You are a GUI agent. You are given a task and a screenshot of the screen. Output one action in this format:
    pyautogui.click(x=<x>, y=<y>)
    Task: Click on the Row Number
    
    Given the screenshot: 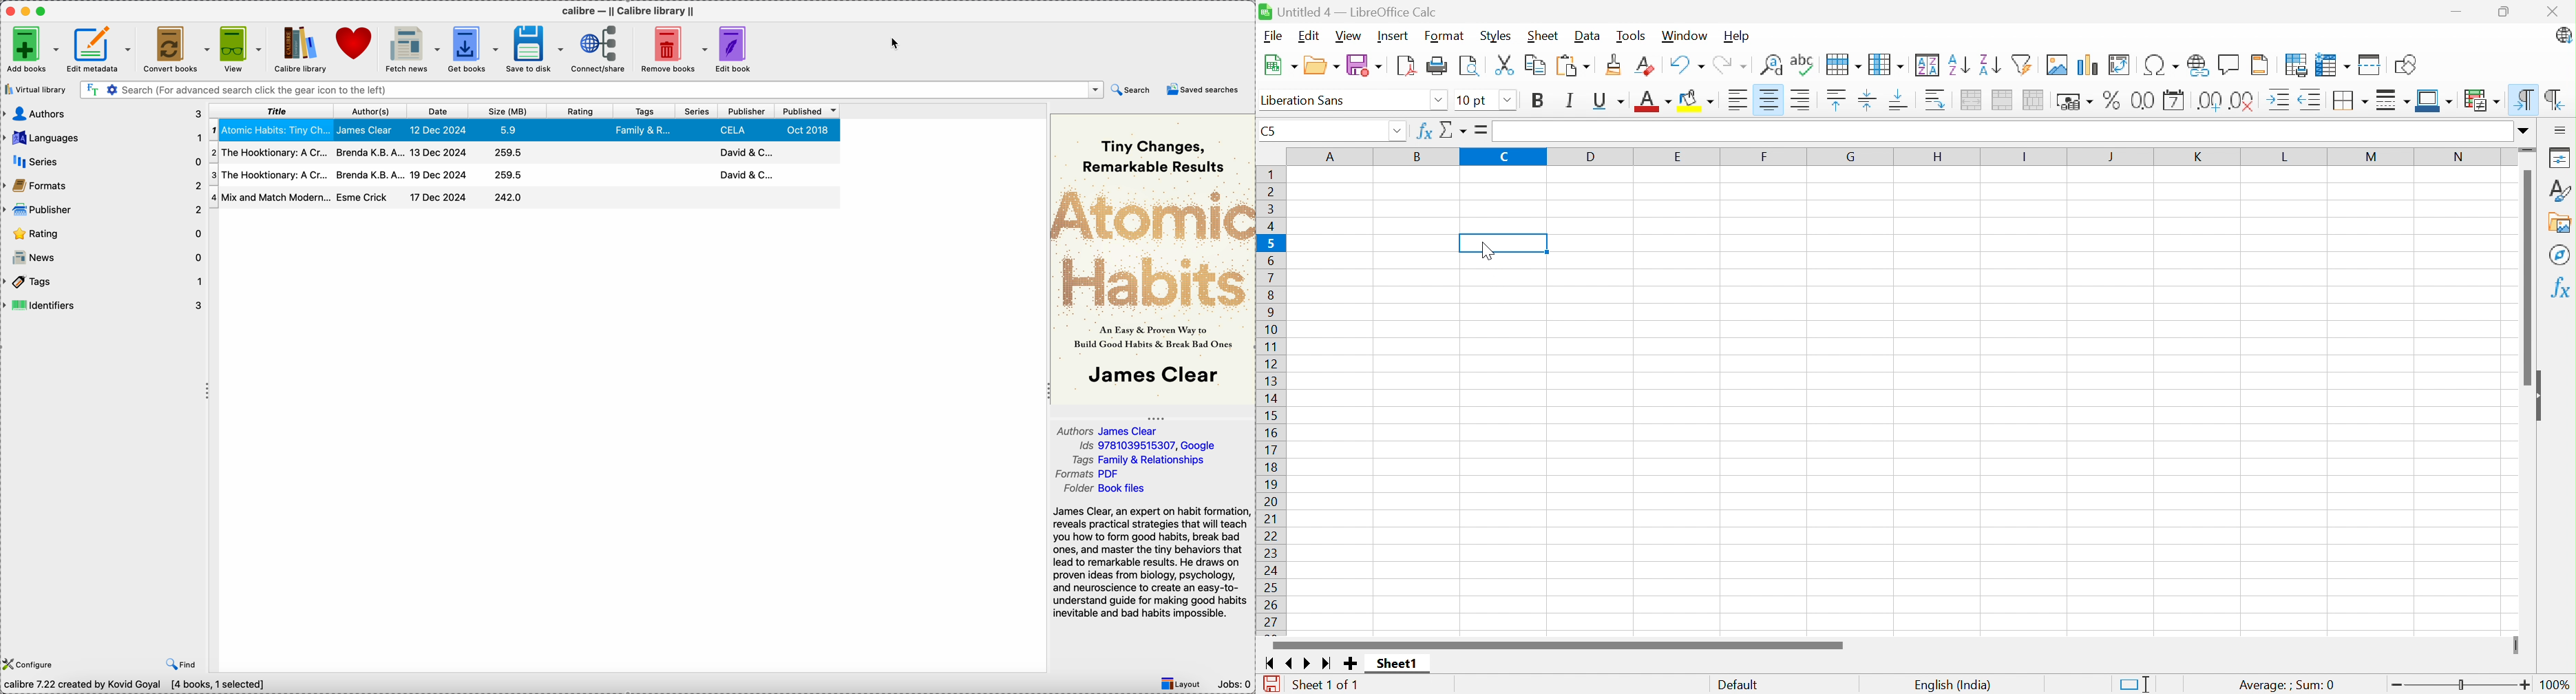 What is the action you would take?
    pyautogui.click(x=1273, y=397)
    